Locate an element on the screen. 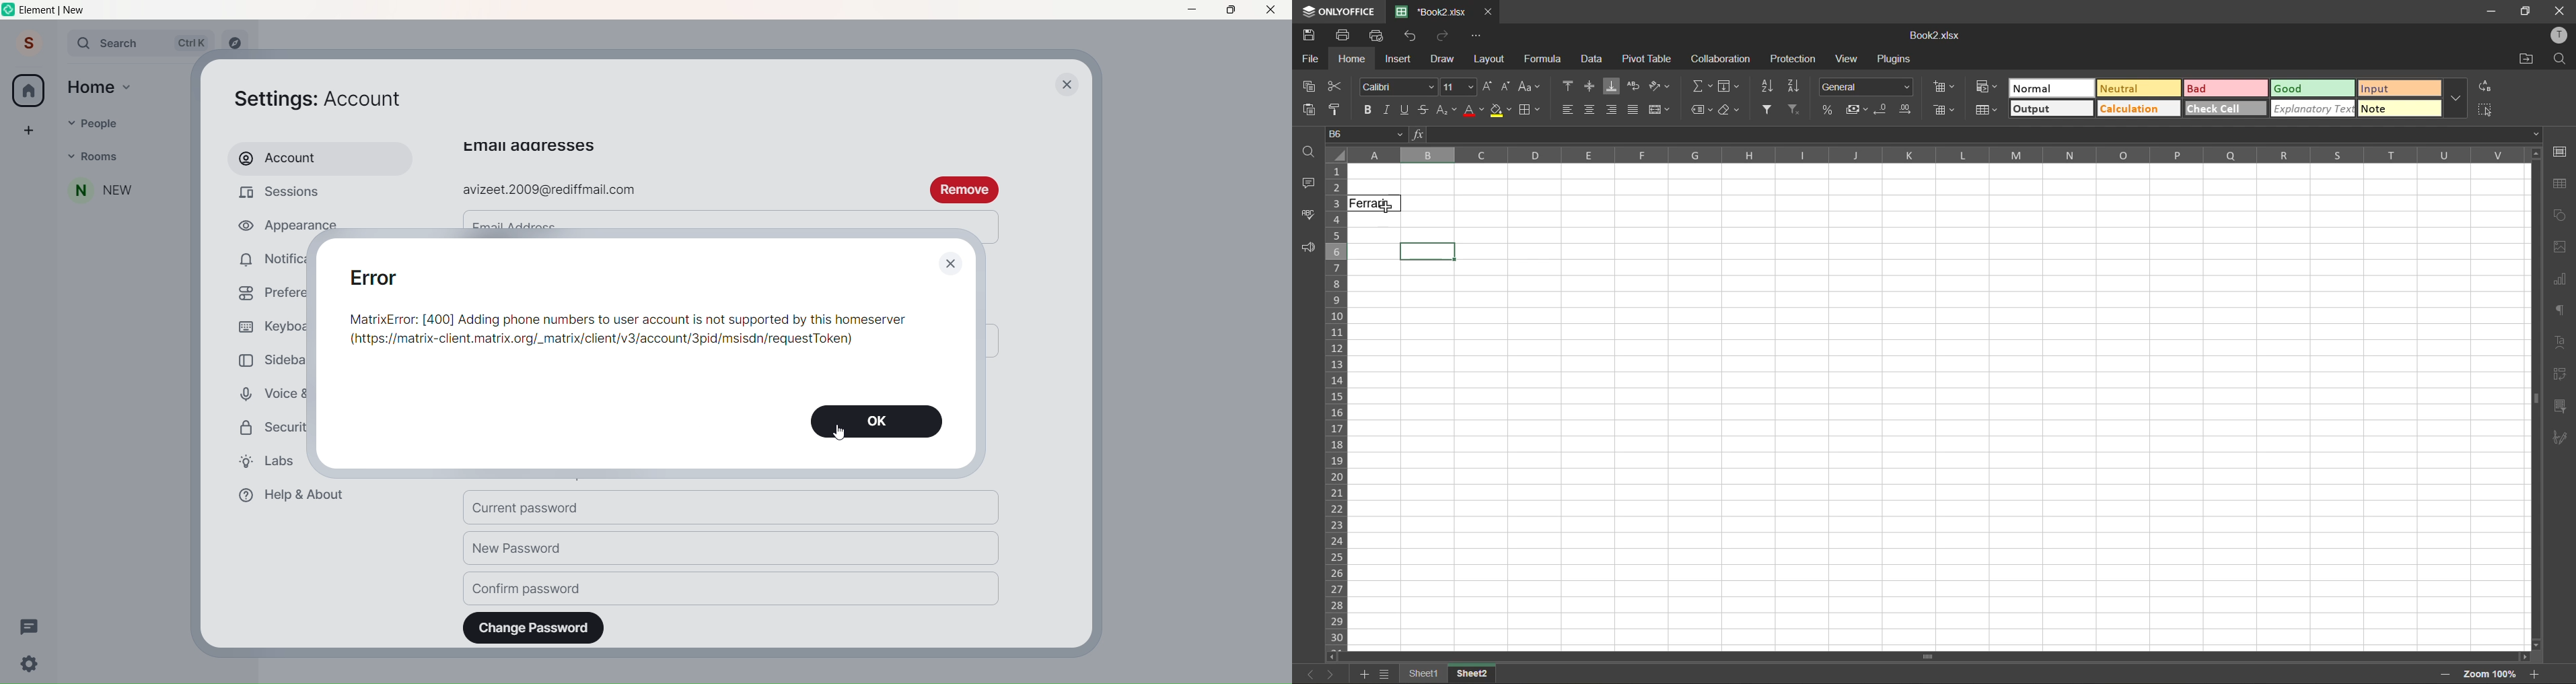 The image size is (2576, 700). insert cells is located at coordinates (1946, 89).